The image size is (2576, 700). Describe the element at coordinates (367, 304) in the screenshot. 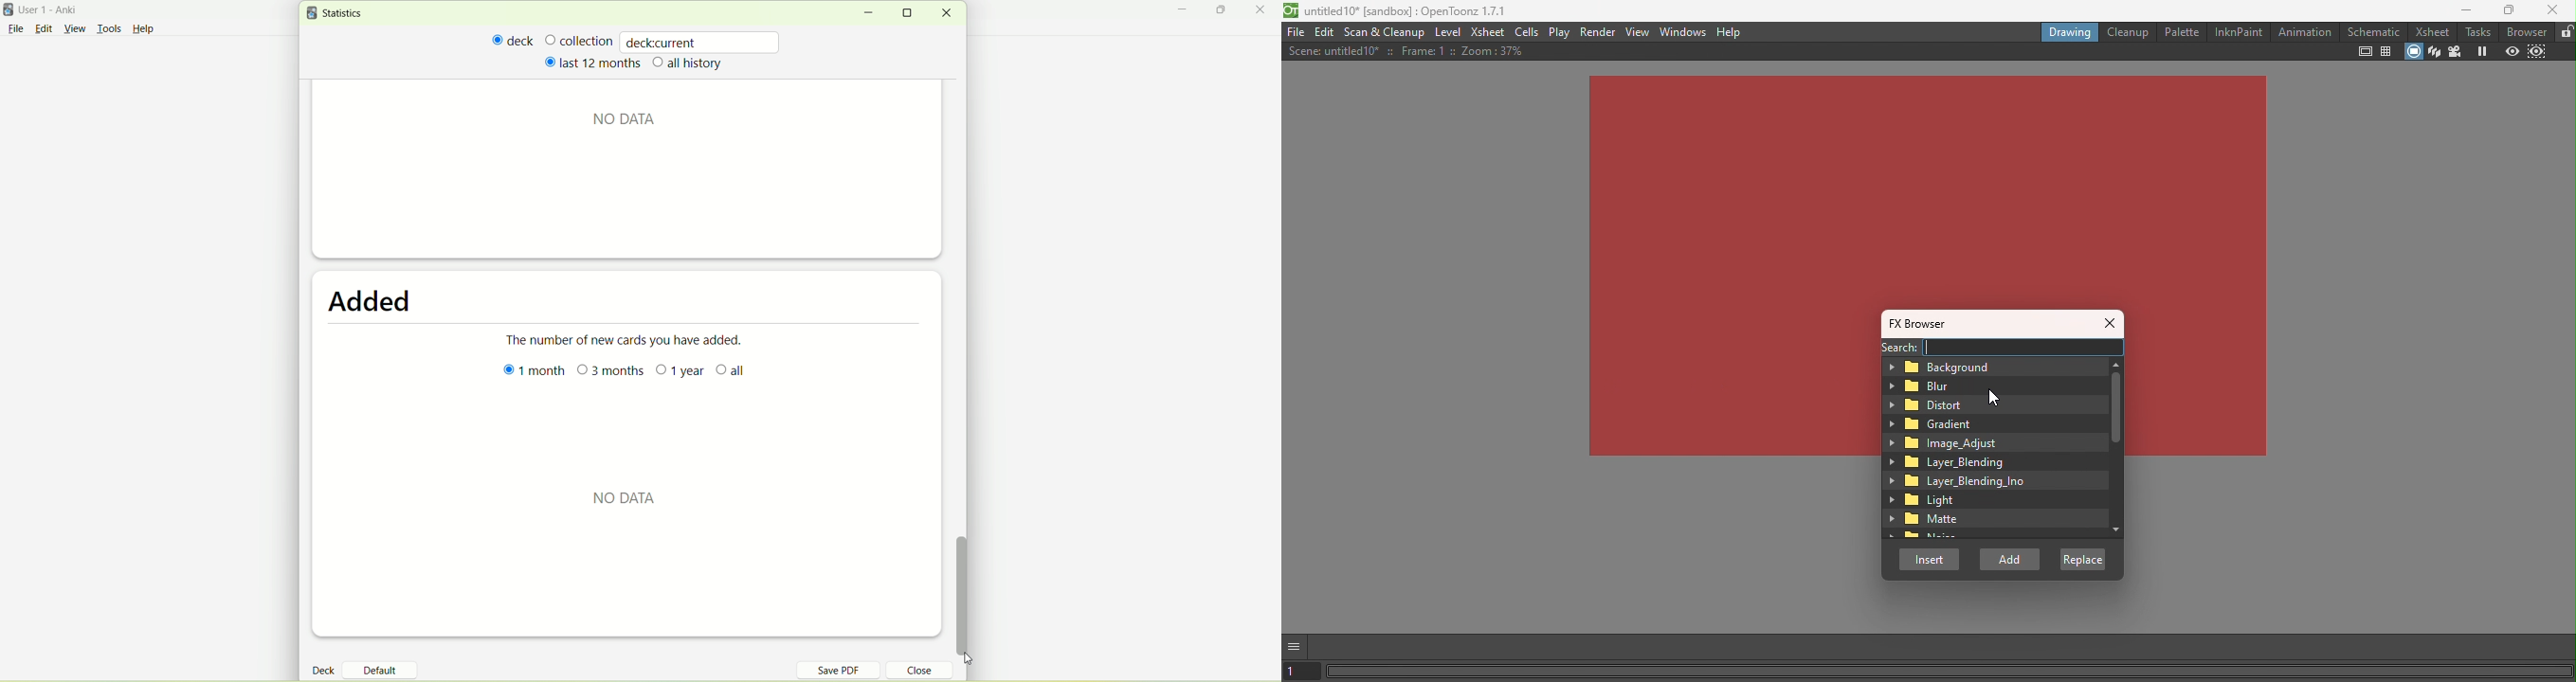

I see `added` at that location.